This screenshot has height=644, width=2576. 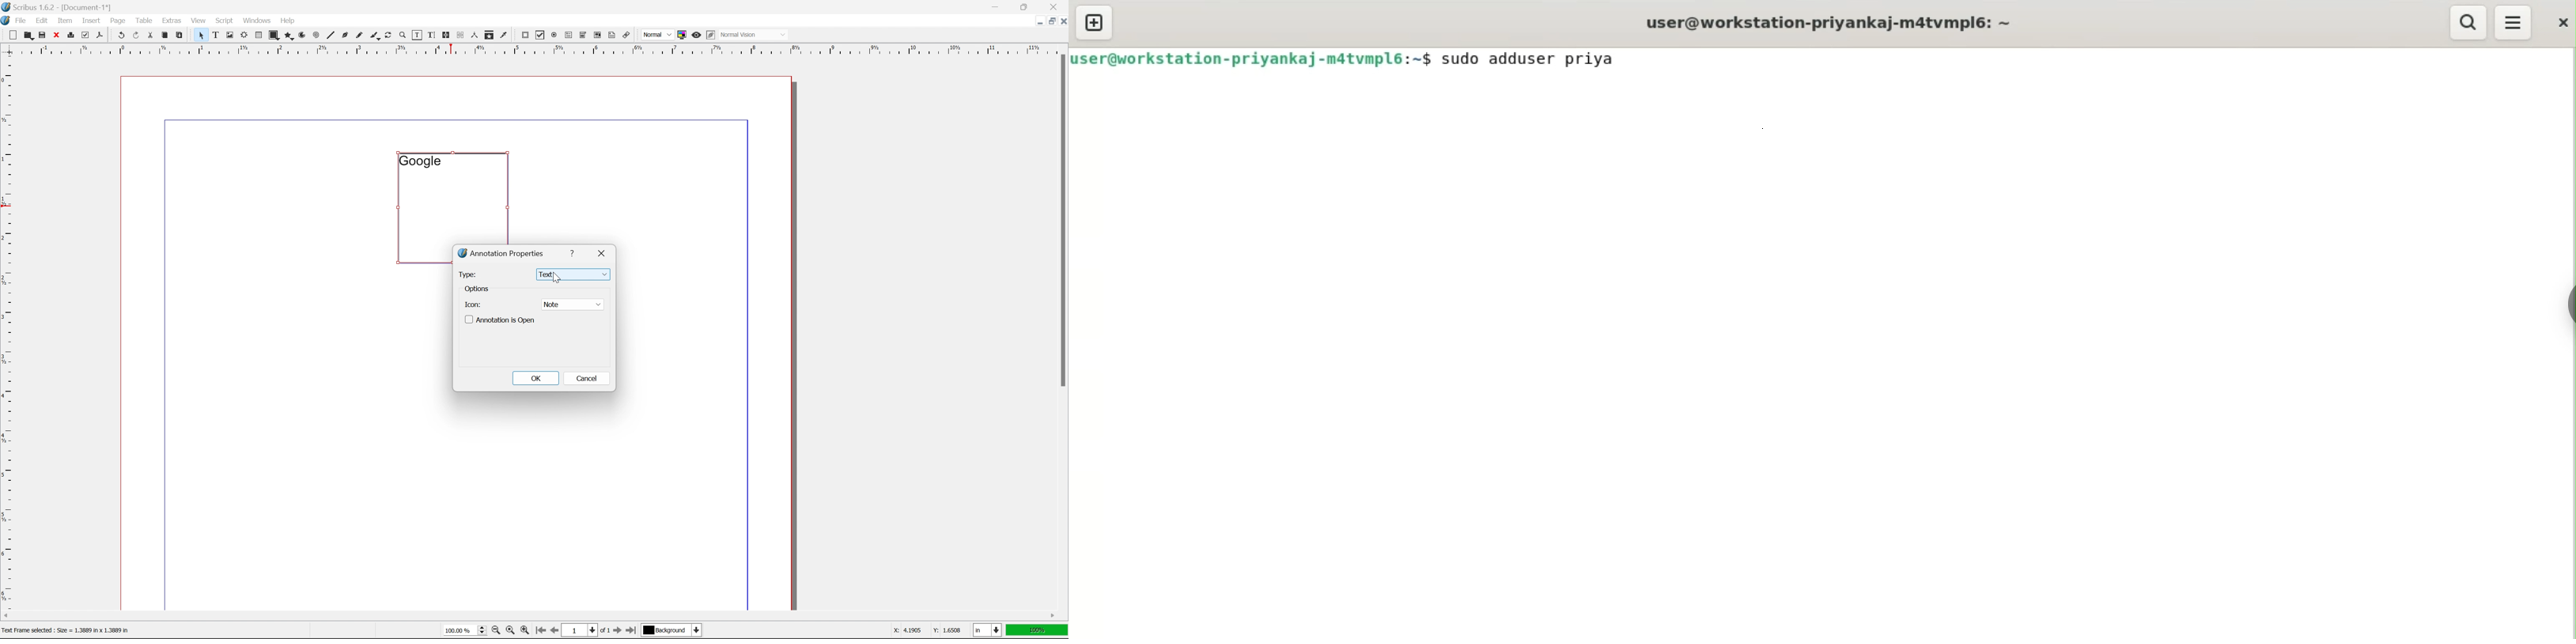 What do you see at coordinates (200, 20) in the screenshot?
I see `view` at bounding box center [200, 20].